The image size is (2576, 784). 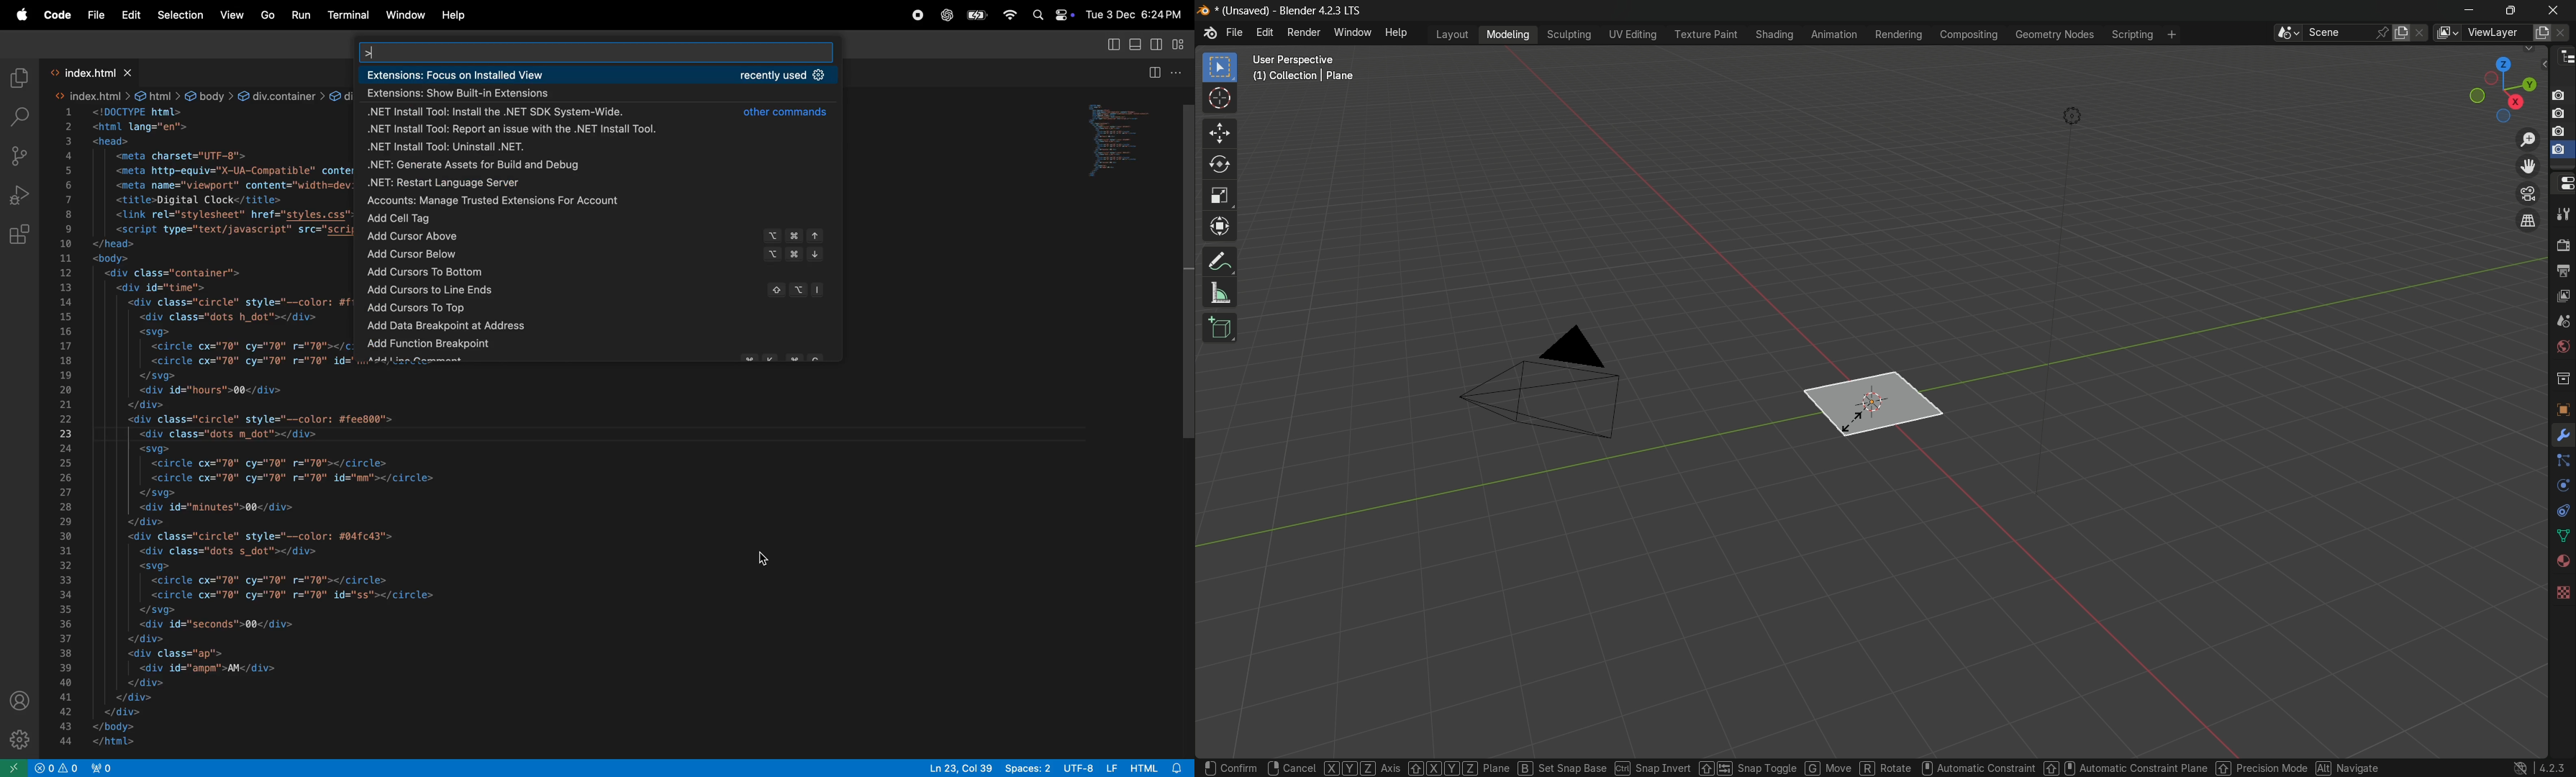 I want to click on apple widgets, so click(x=1050, y=14).